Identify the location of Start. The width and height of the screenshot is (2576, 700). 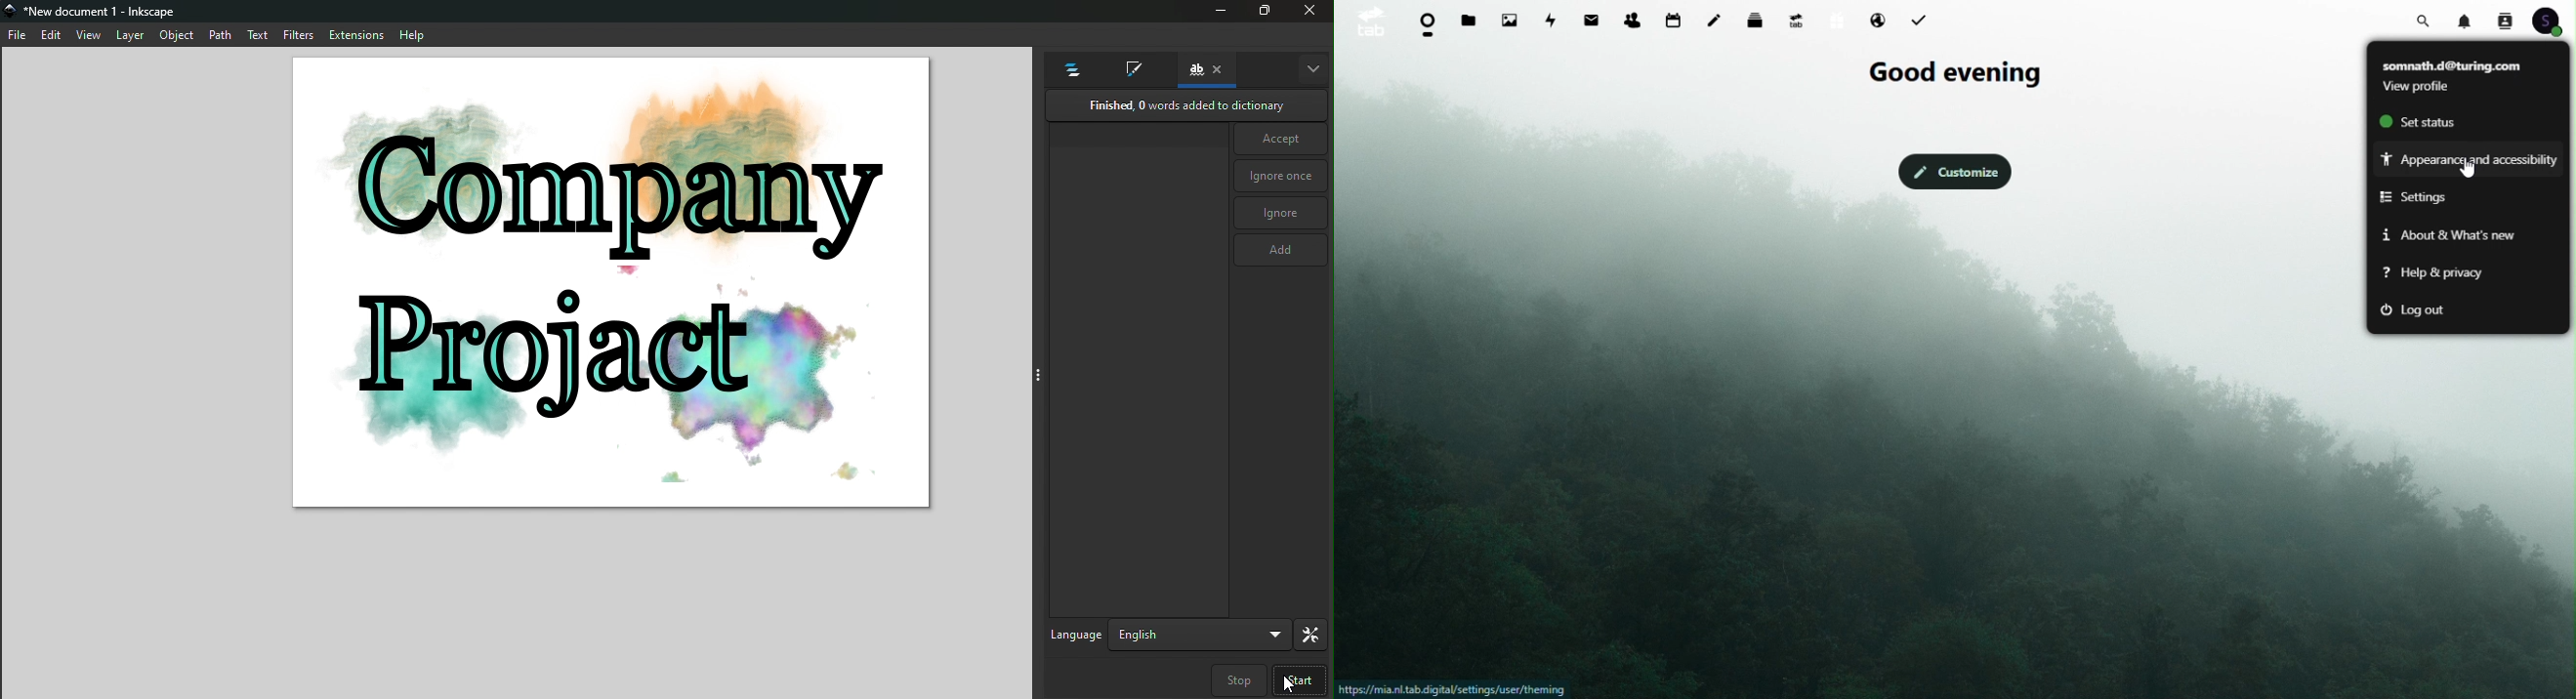
(1300, 678).